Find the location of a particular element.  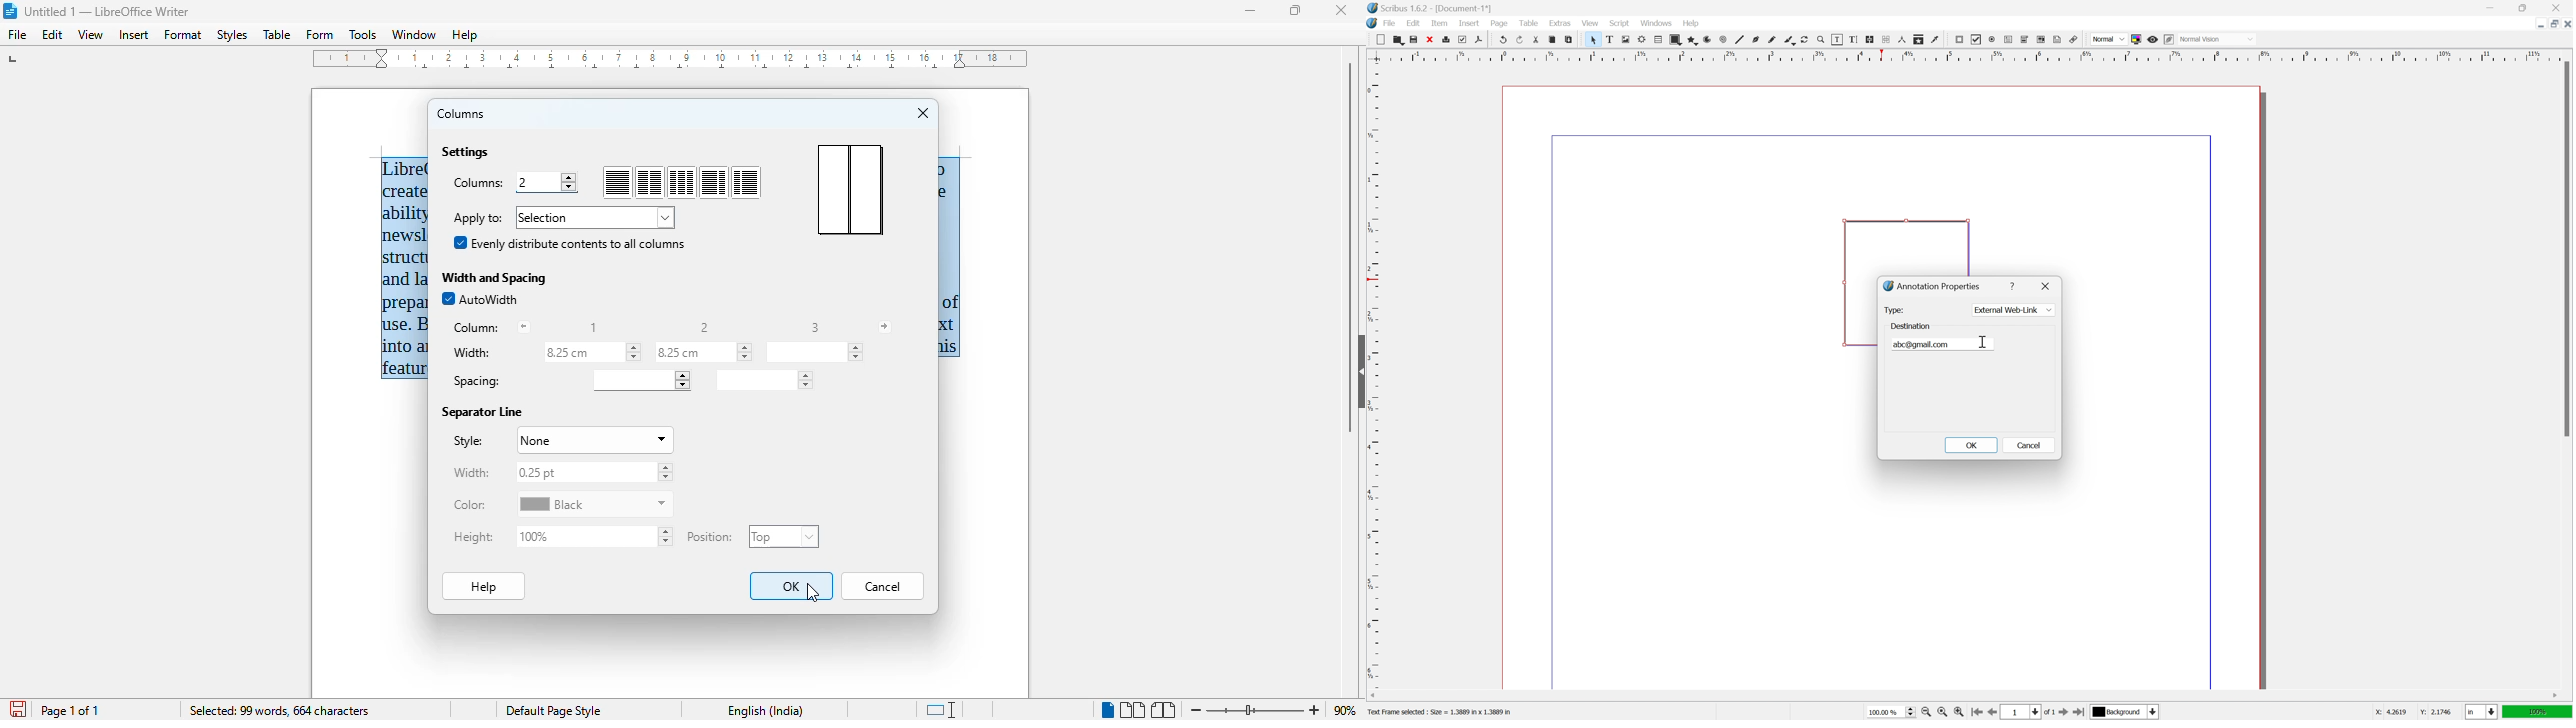

text frame is located at coordinates (1609, 39).